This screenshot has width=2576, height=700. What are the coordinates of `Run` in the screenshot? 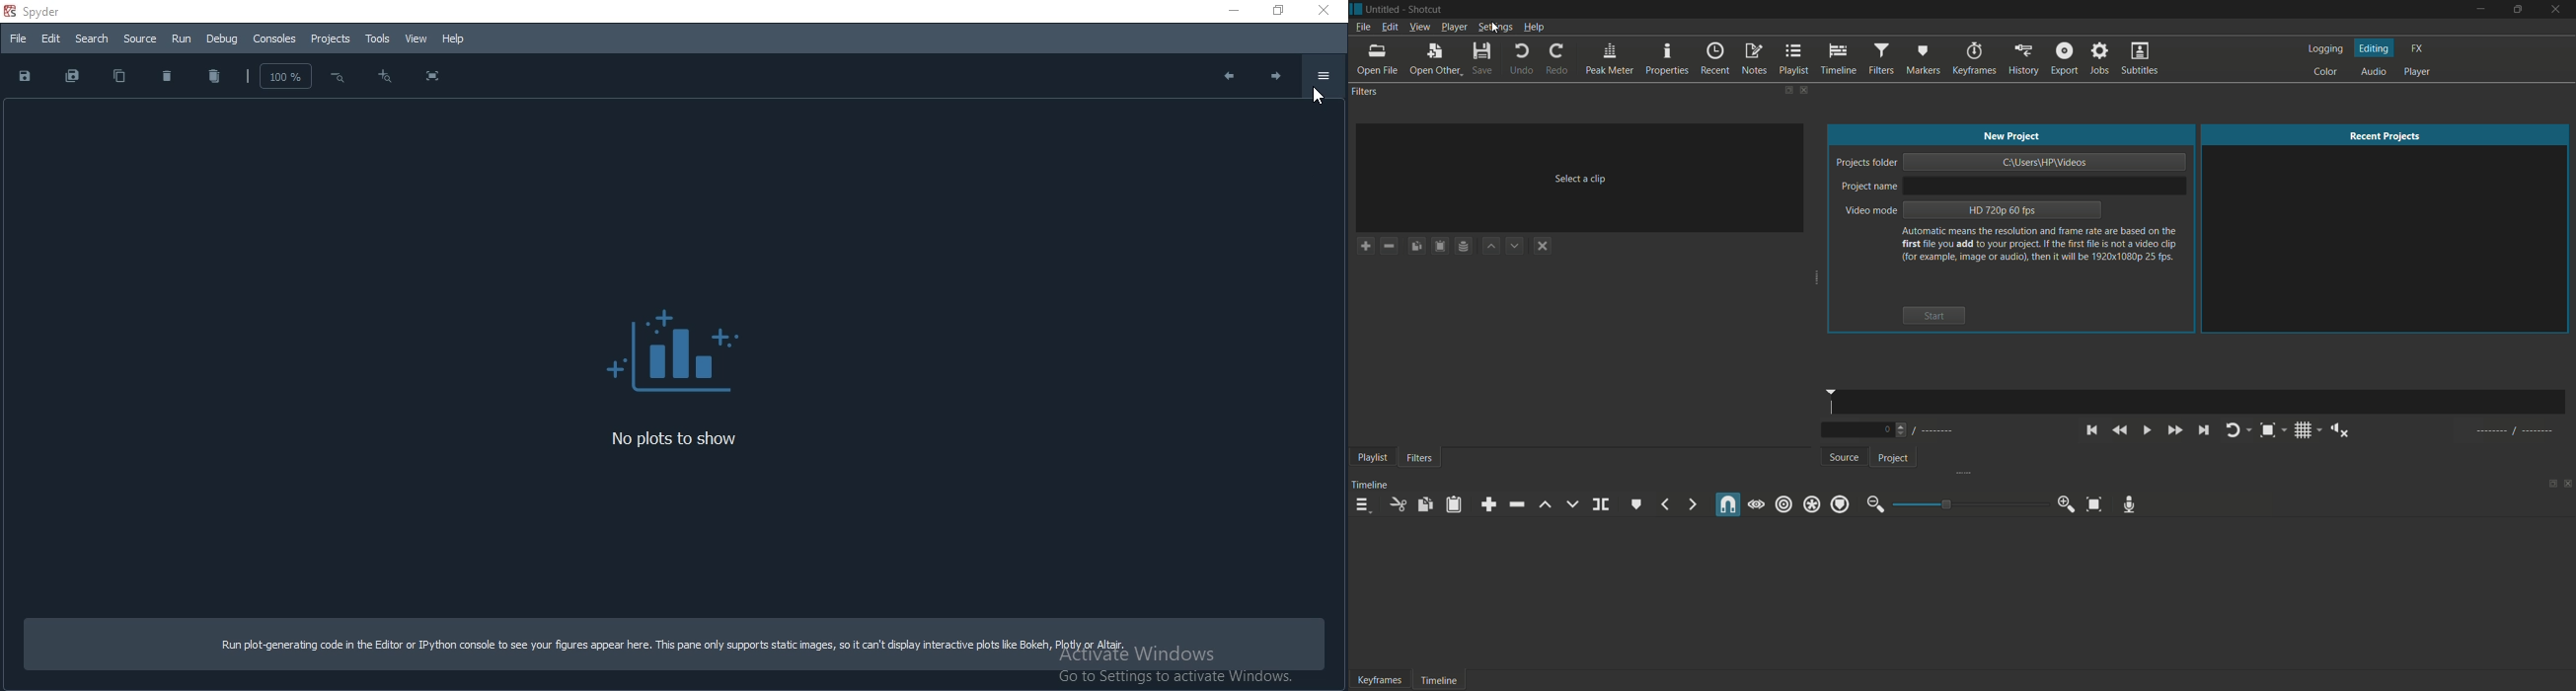 It's located at (181, 39).